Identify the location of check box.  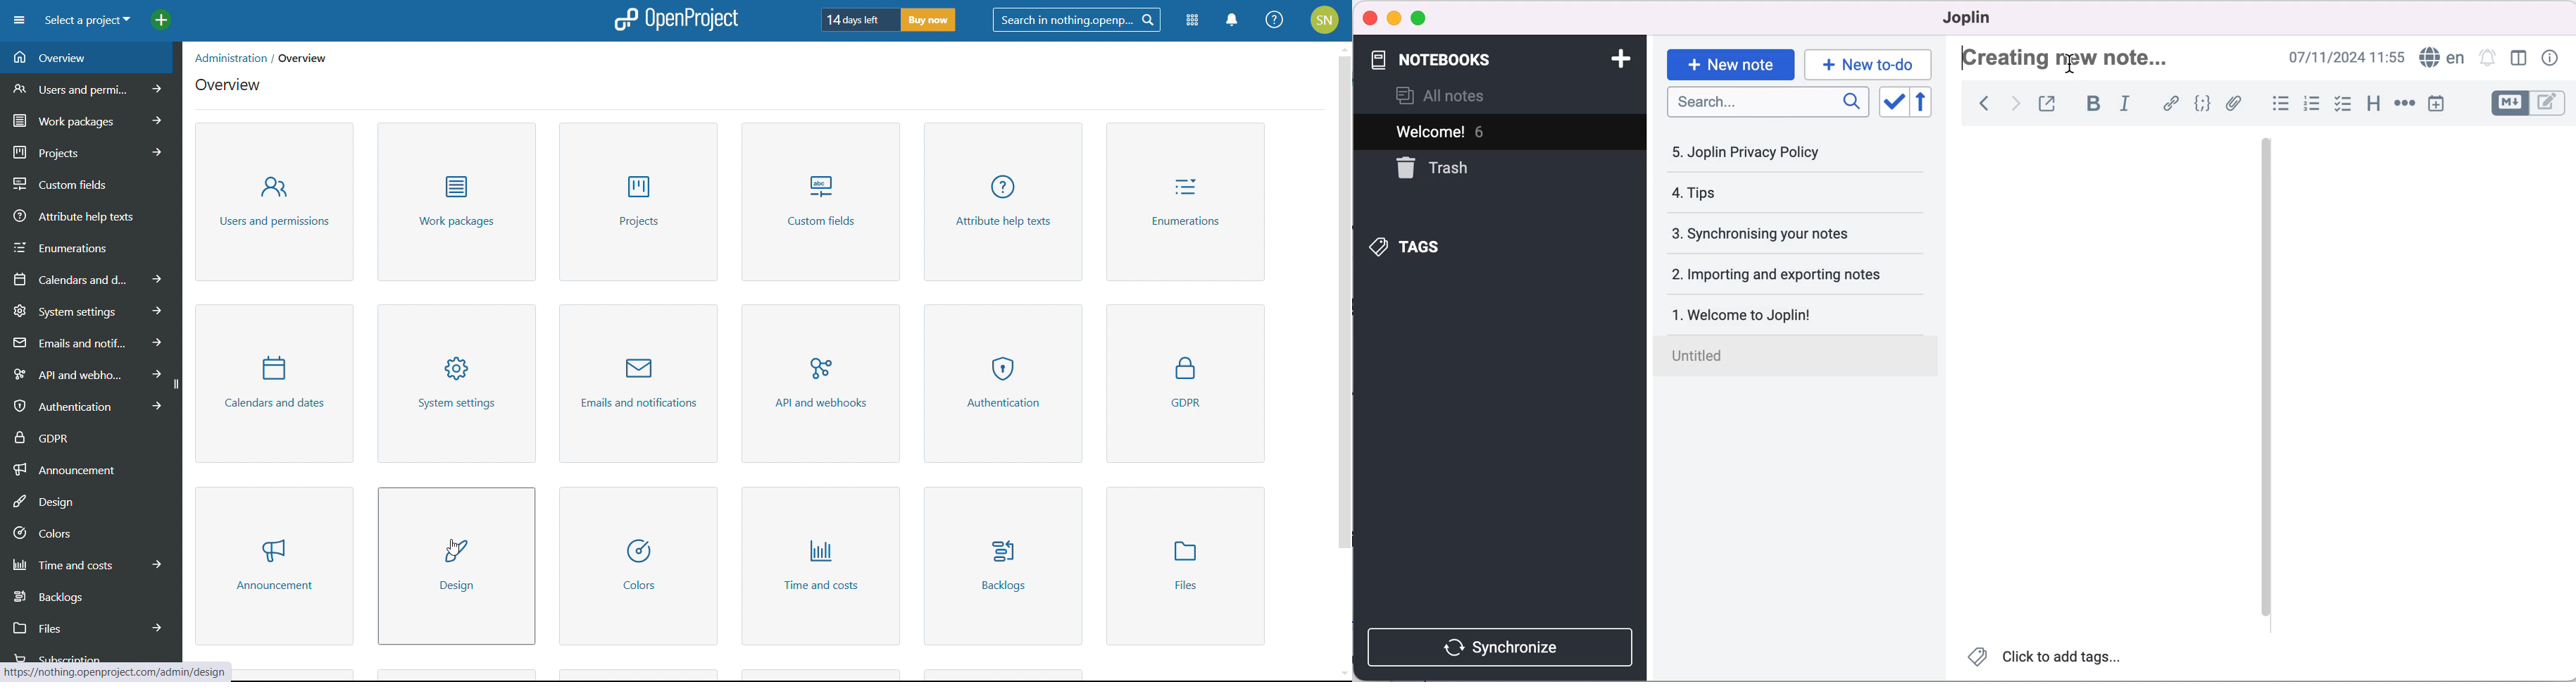
(2340, 104).